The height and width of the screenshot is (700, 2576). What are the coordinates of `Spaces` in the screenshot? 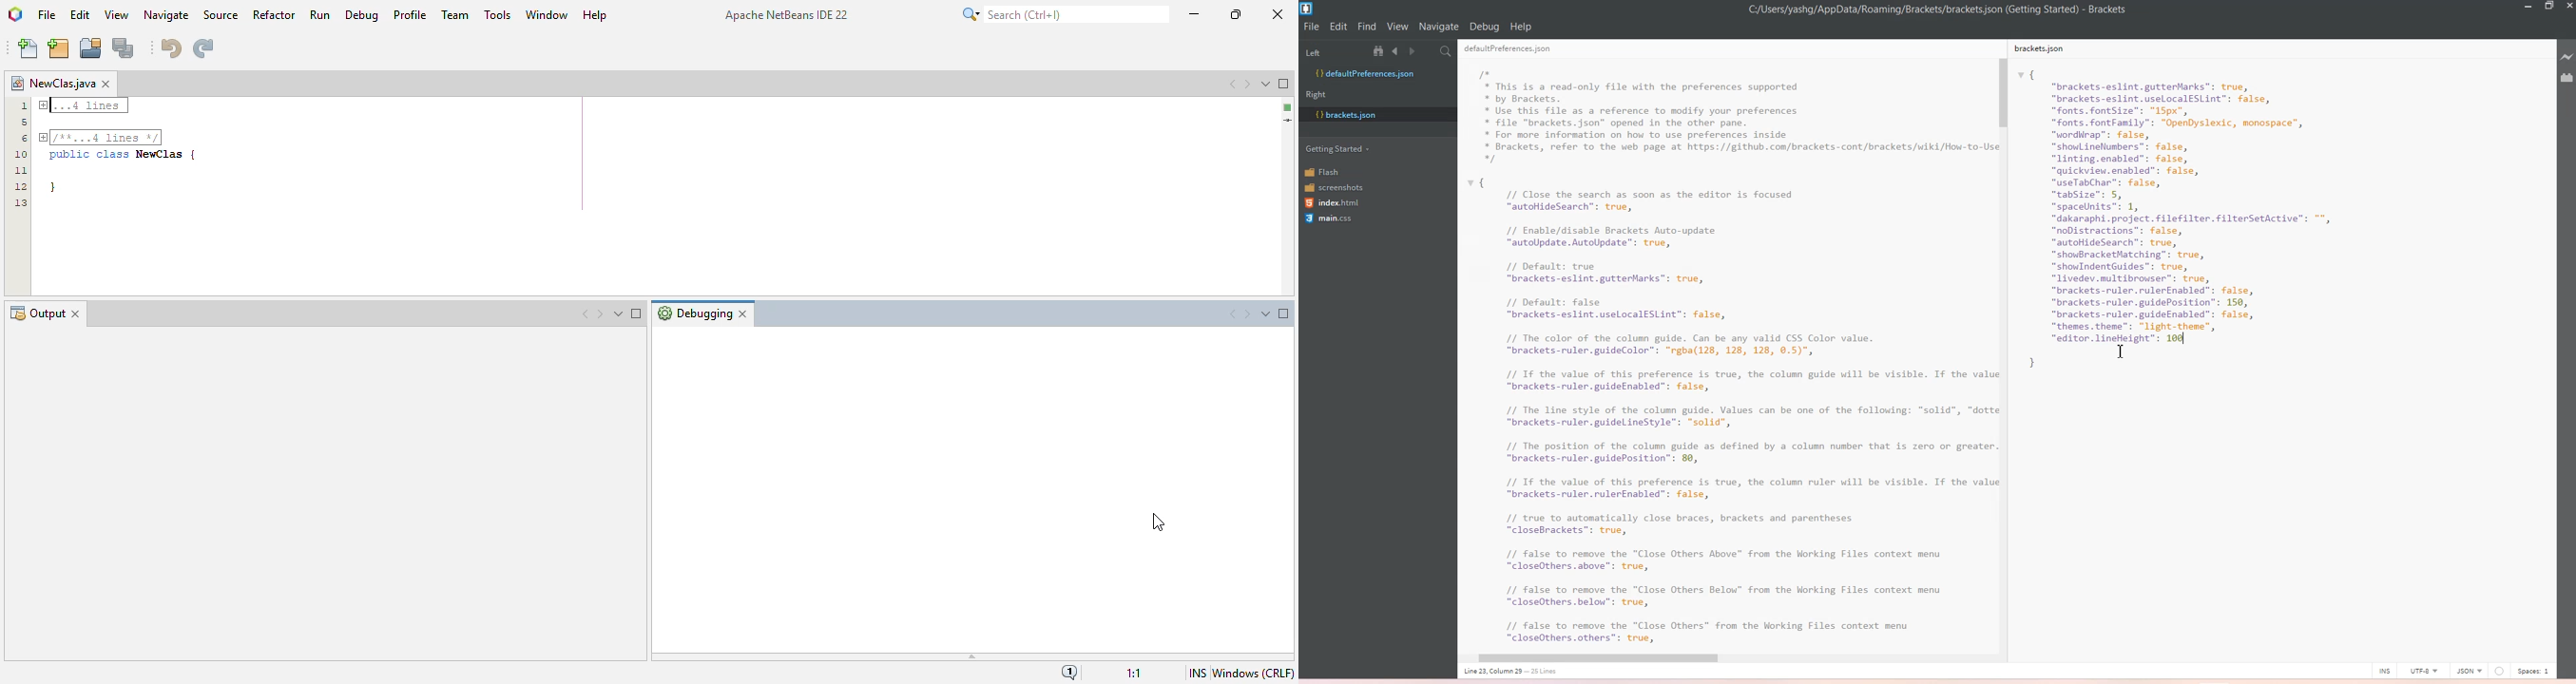 It's located at (2535, 671).